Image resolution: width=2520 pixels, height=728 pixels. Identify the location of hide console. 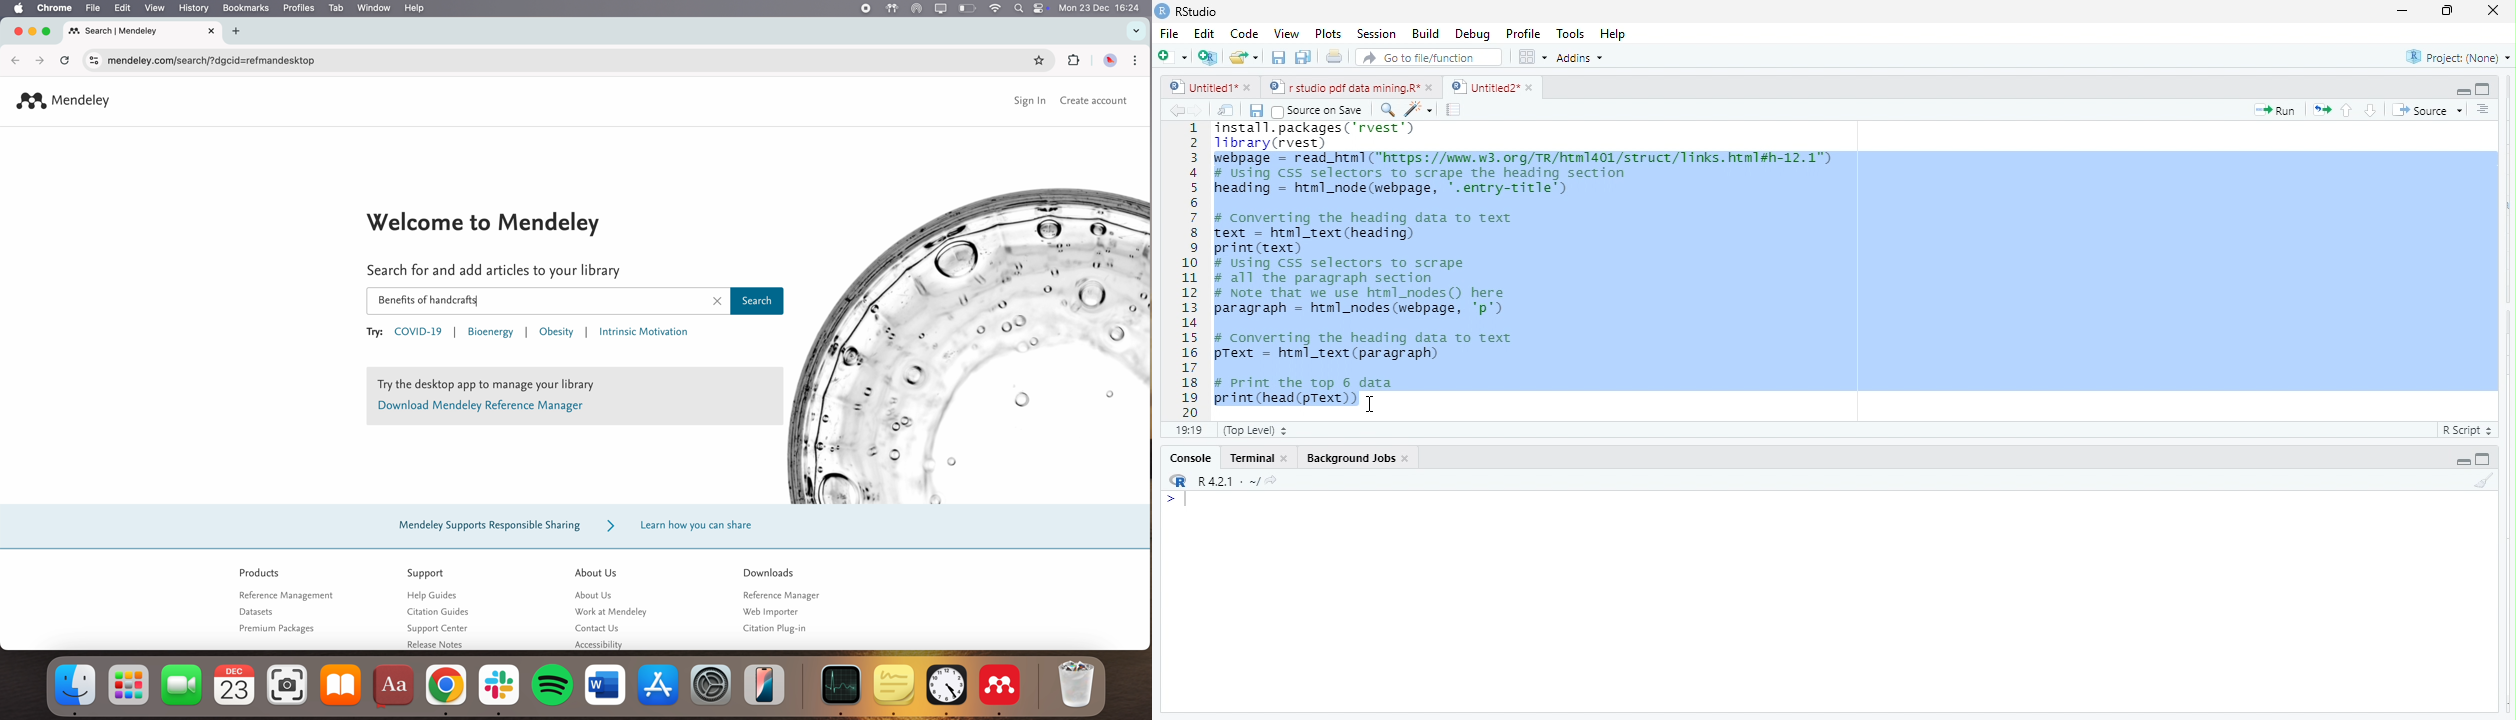
(2483, 87).